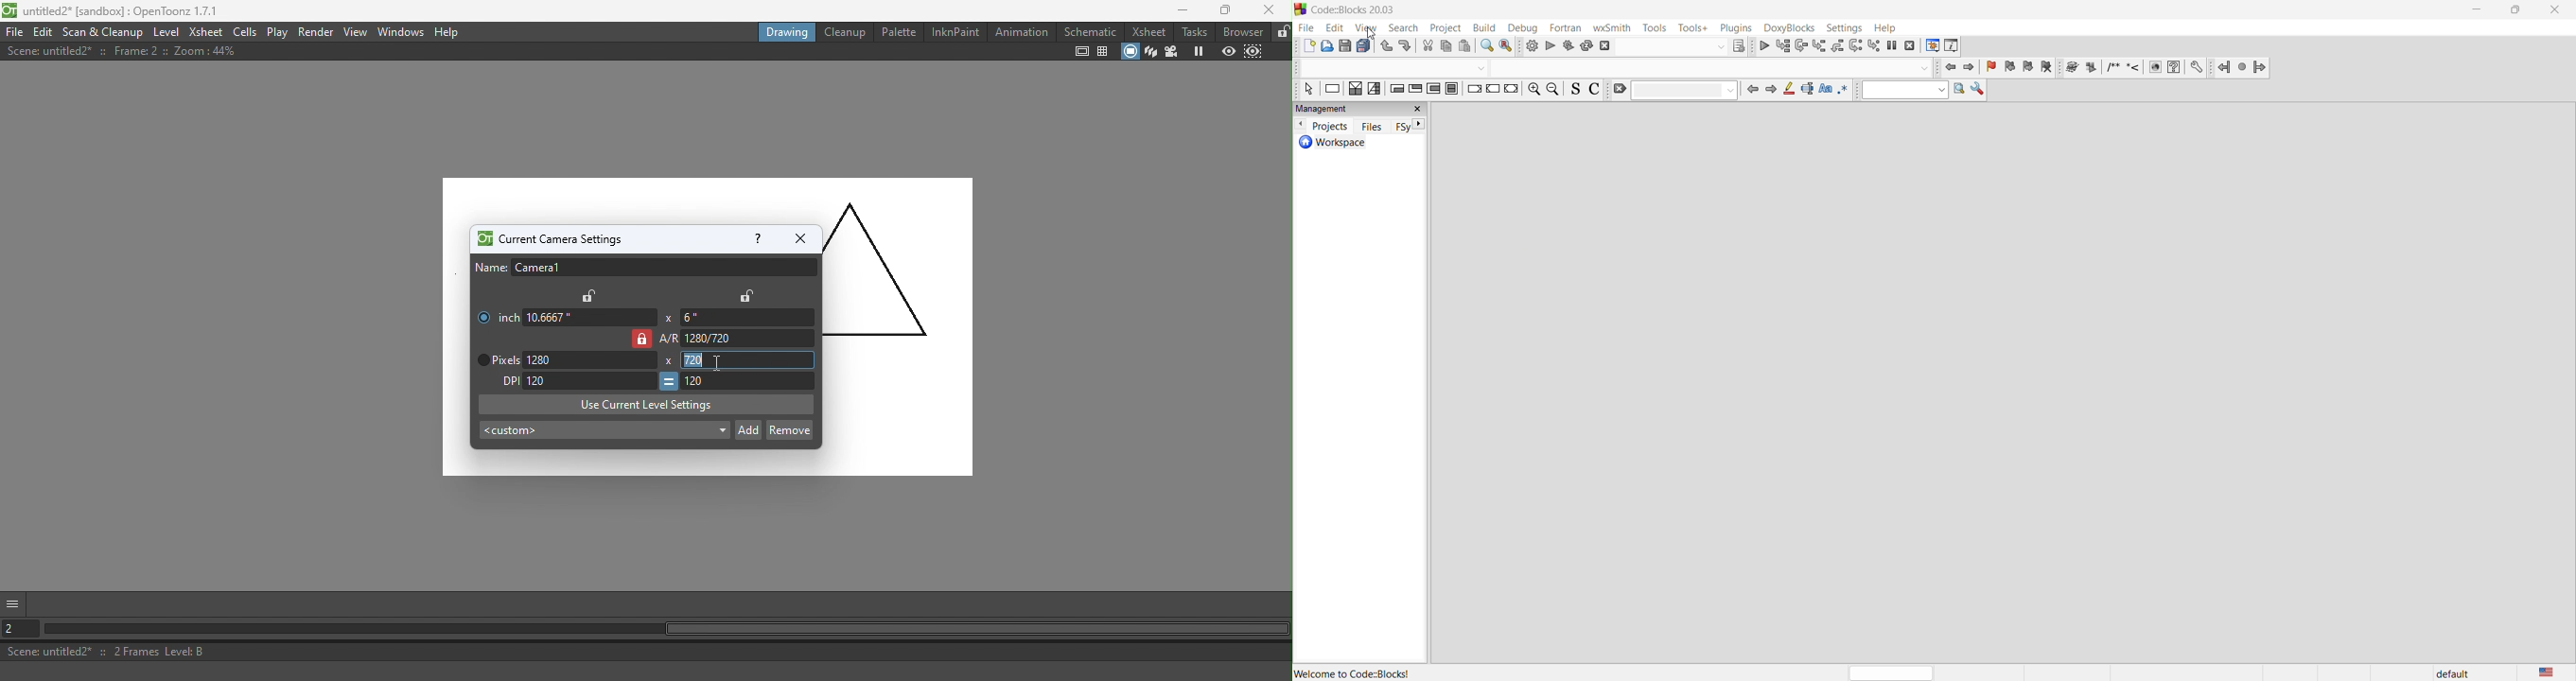  Describe the element at coordinates (1360, 143) in the screenshot. I see `workspace` at that location.